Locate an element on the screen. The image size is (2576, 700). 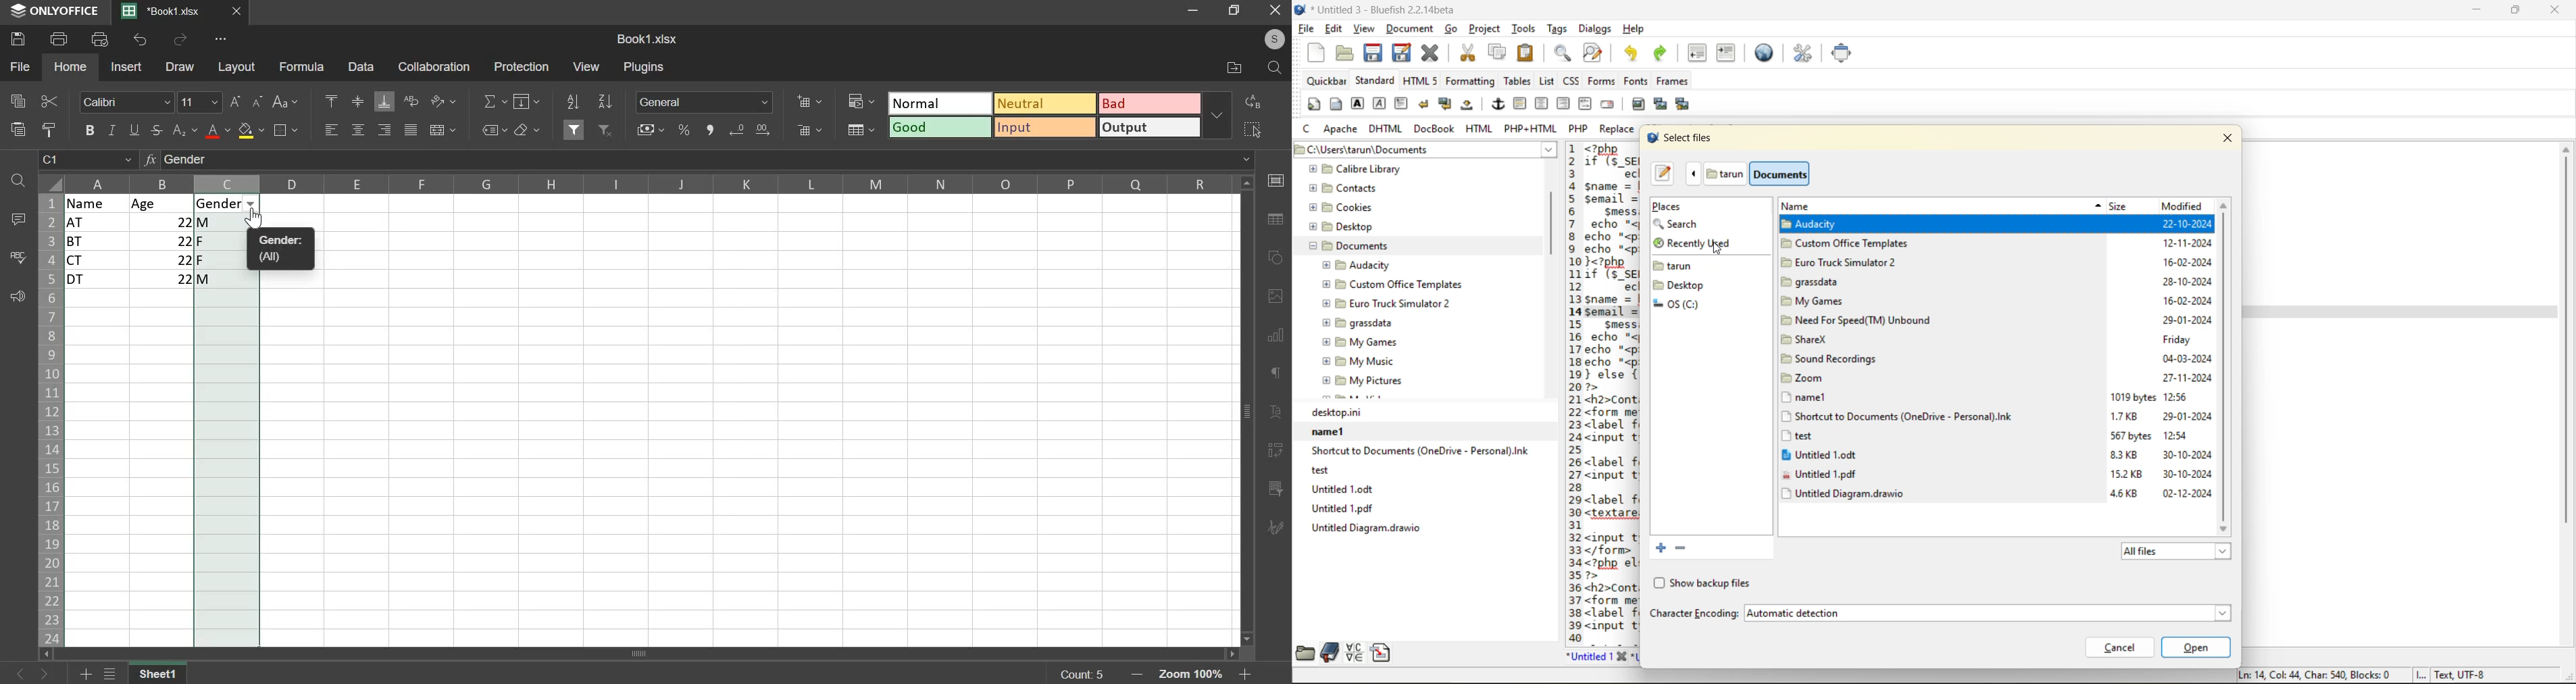
titles from current folder is located at coordinates (1935, 360).